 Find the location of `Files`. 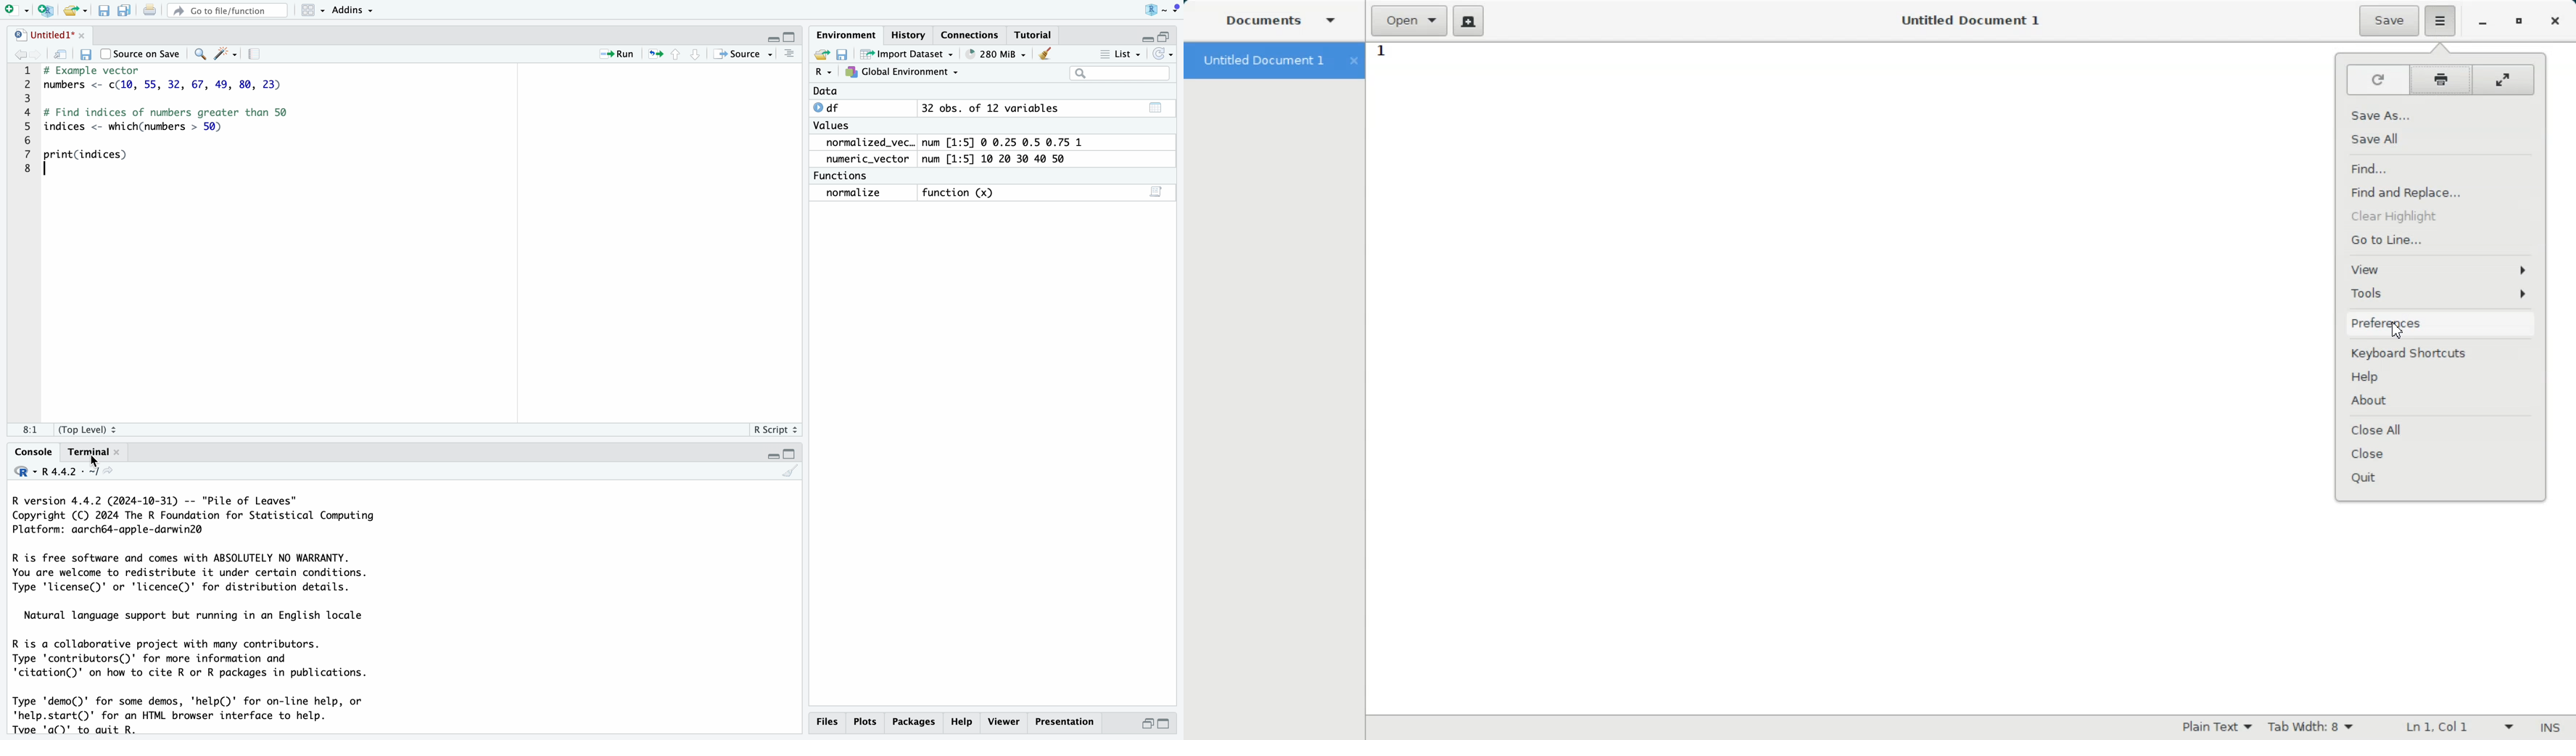

Files is located at coordinates (828, 724).